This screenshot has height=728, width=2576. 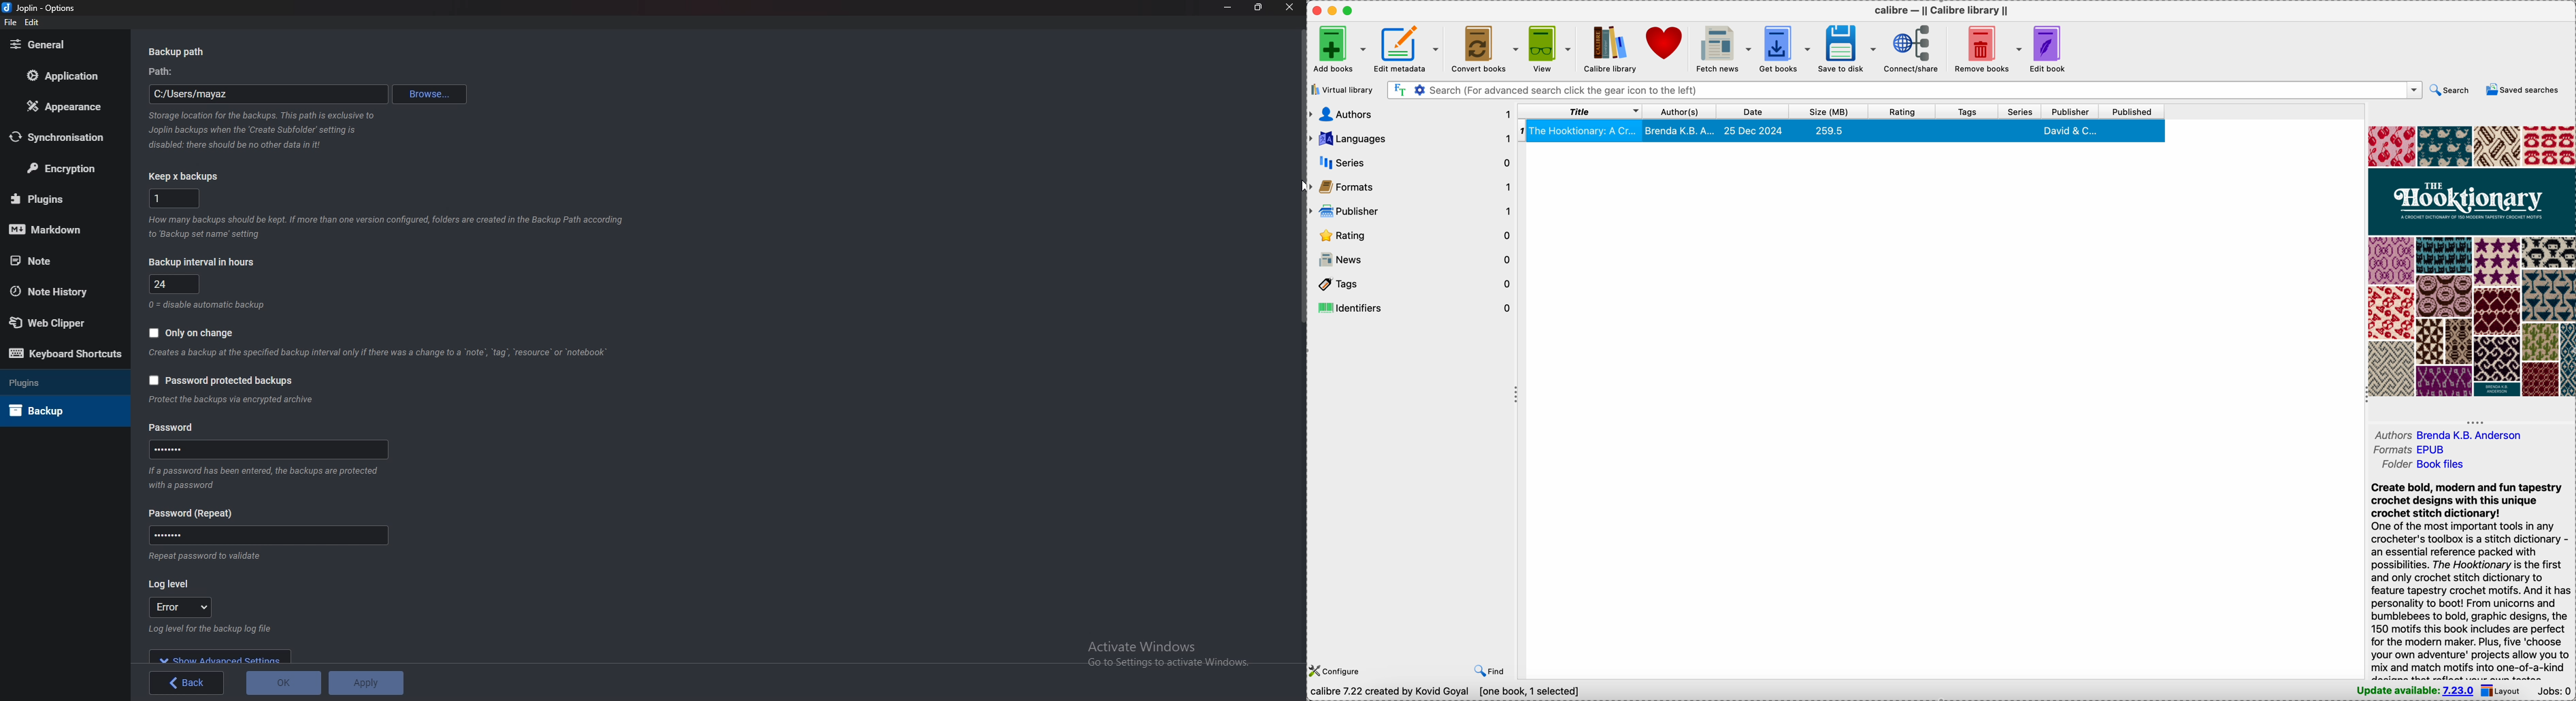 What do you see at coordinates (182, 52) in the screenshot?
I see `backup path` at bounding box center [182, 52].